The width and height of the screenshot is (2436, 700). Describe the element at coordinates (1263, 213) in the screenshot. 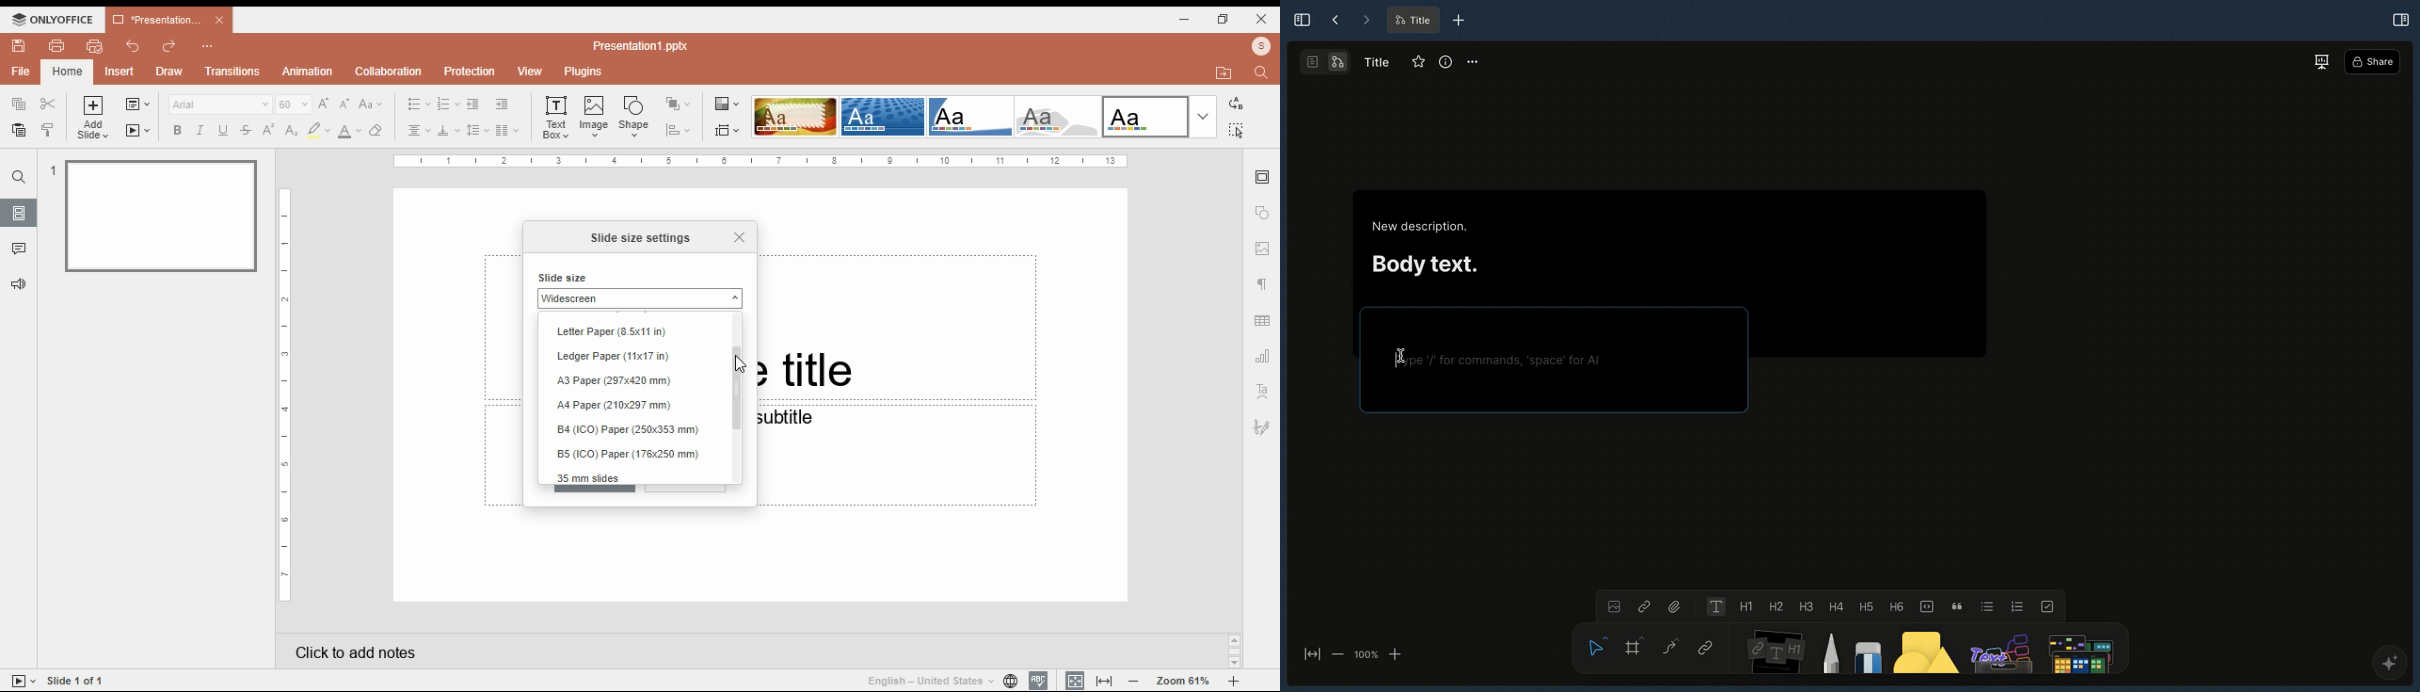

I see `shape settings` at that location.